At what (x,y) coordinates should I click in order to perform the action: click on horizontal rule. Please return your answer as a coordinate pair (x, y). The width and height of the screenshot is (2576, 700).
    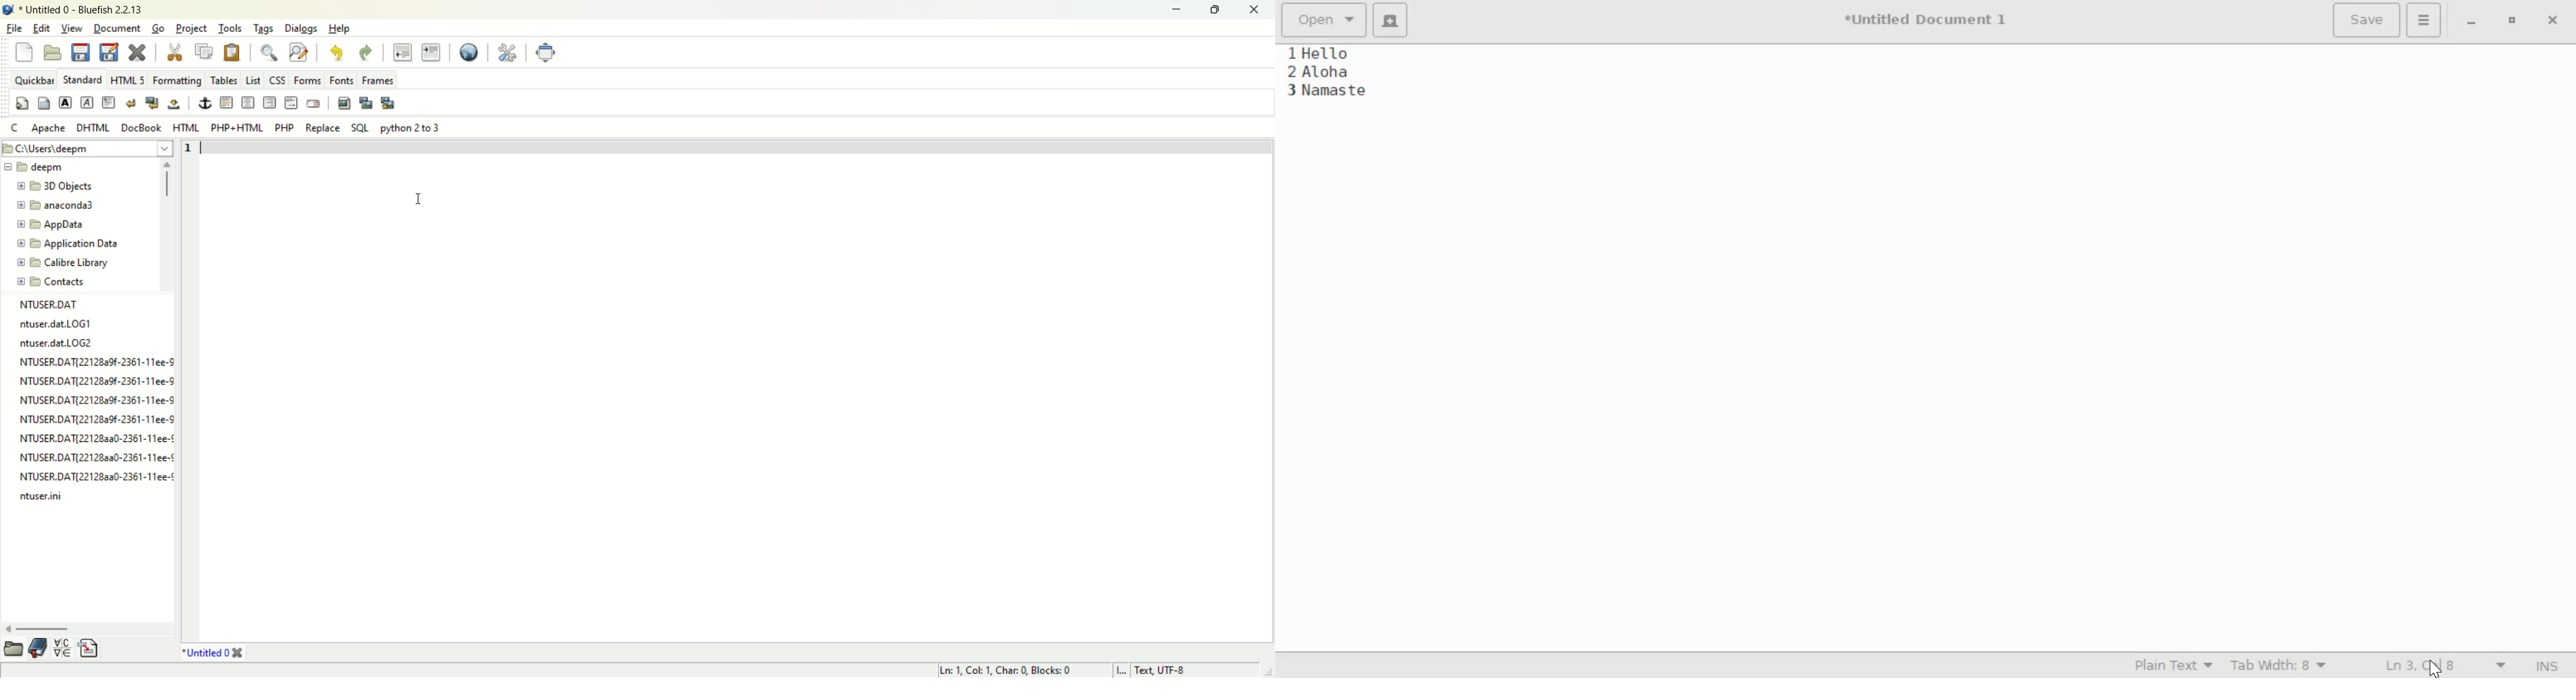
    Looking at the image, I should click on (226, 102).